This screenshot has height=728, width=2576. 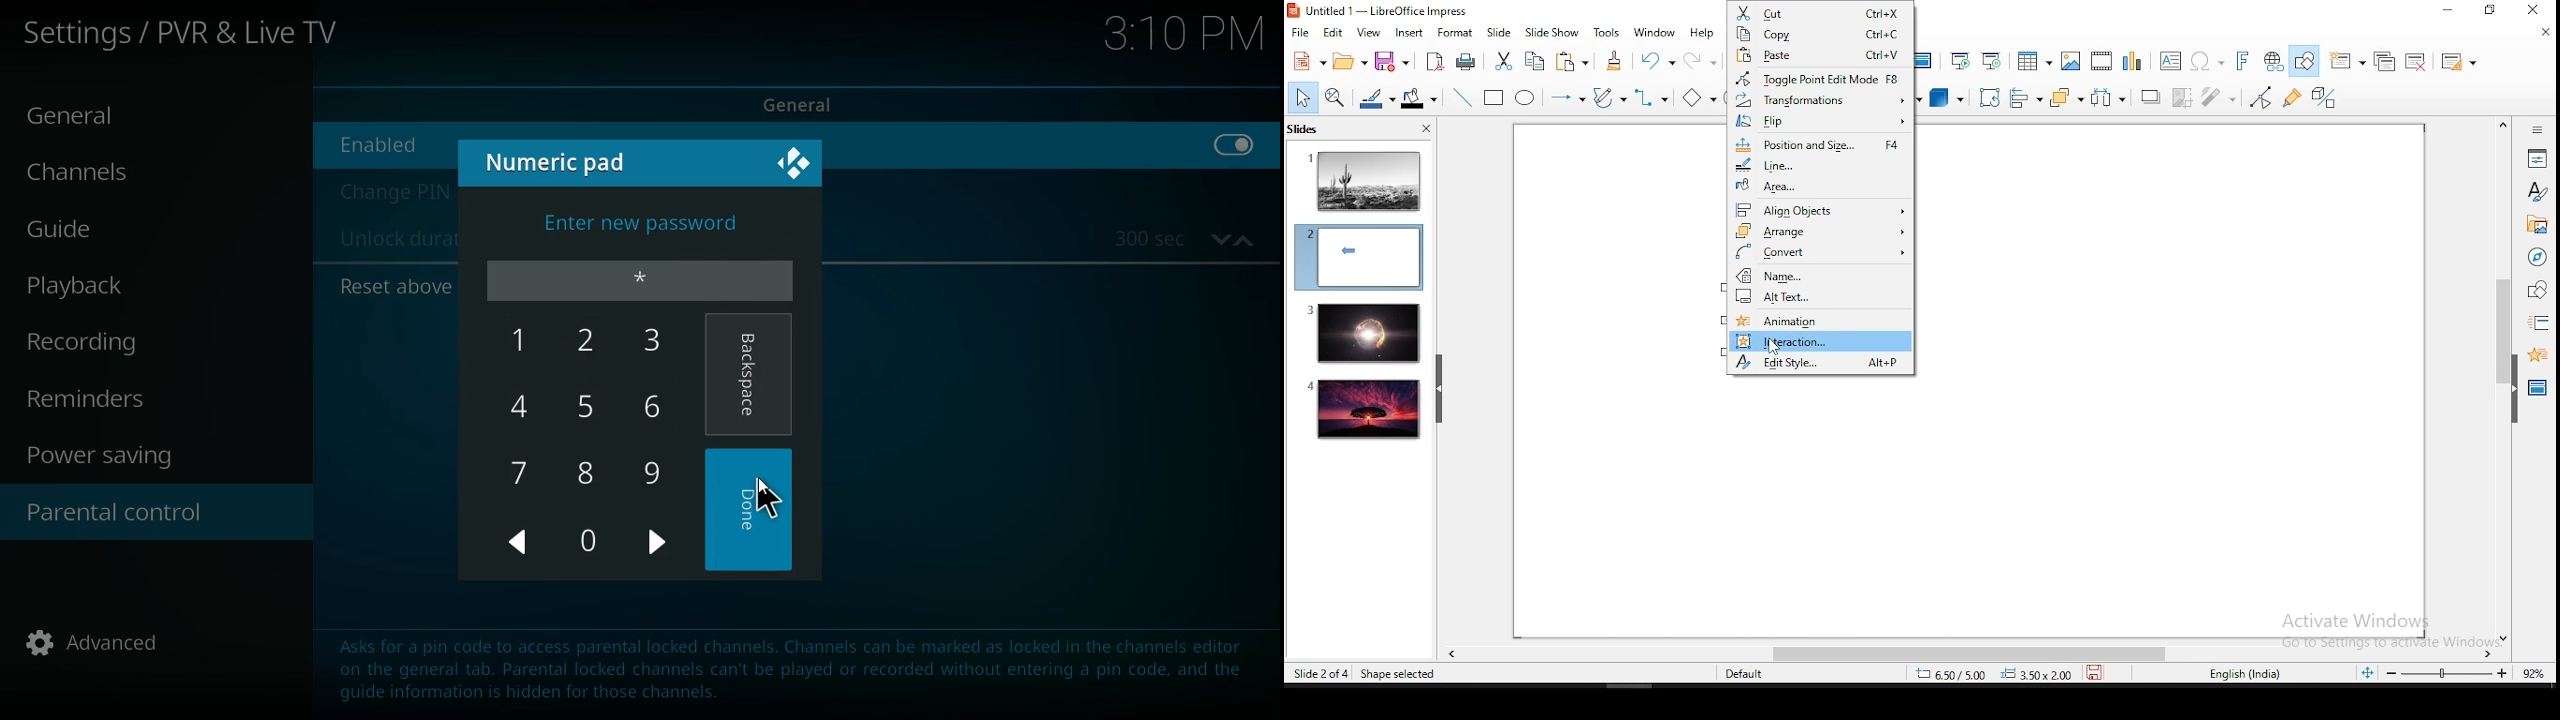 What do you see at coordinates (1819, 56) in the screenshot?
I see `paste` at bounding box center [1819, 56].